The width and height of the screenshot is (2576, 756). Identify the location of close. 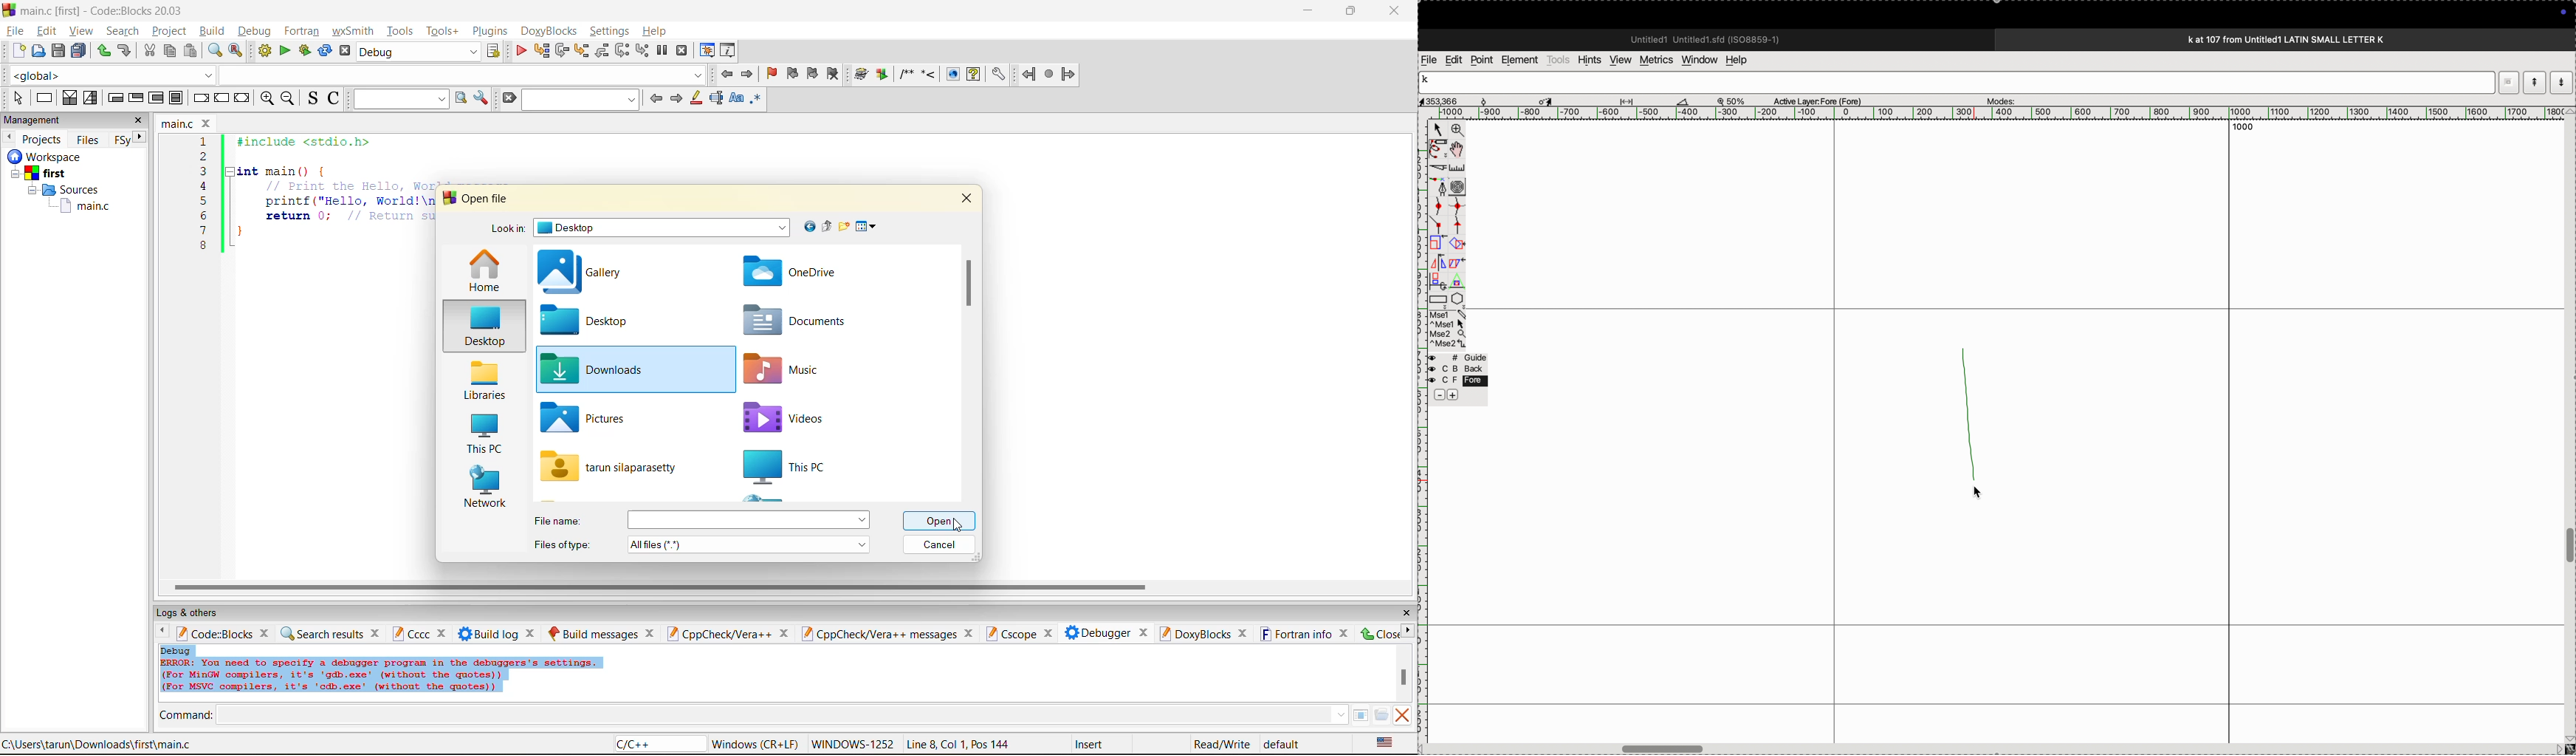
(444, 634).